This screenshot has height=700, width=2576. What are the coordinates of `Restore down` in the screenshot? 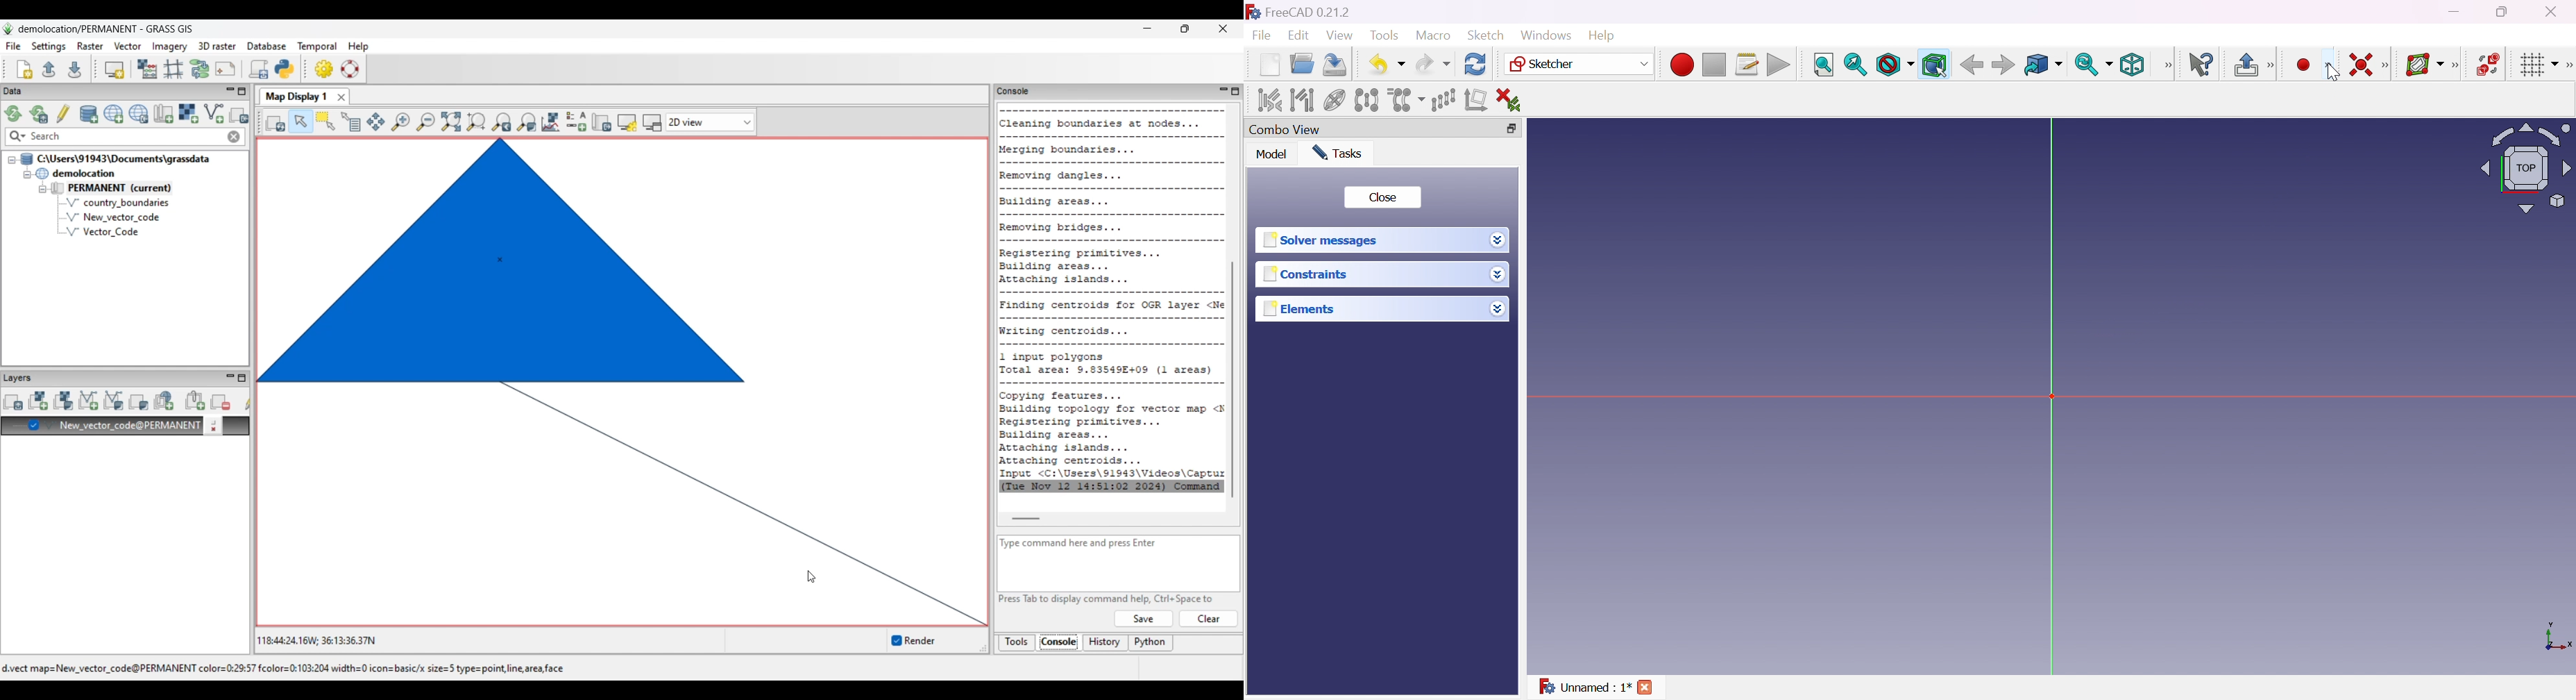 It's located at (1510, 128).